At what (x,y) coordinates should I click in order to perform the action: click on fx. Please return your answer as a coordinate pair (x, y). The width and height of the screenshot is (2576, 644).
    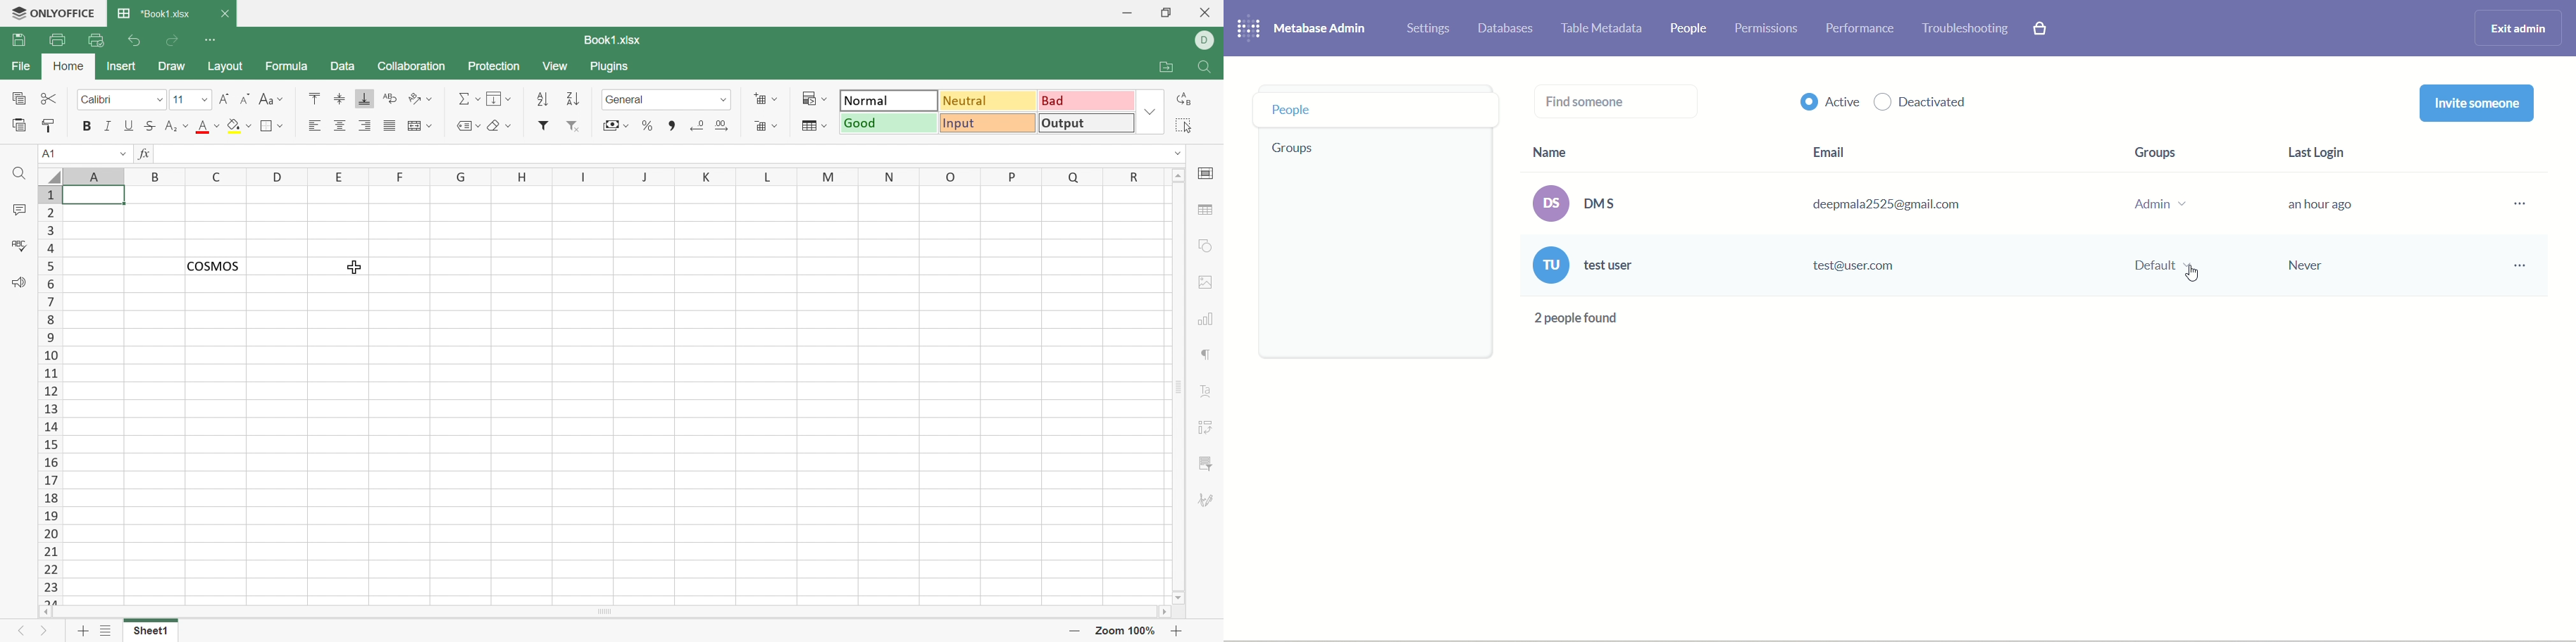
    Looking at the image, I should click on (147, 155).